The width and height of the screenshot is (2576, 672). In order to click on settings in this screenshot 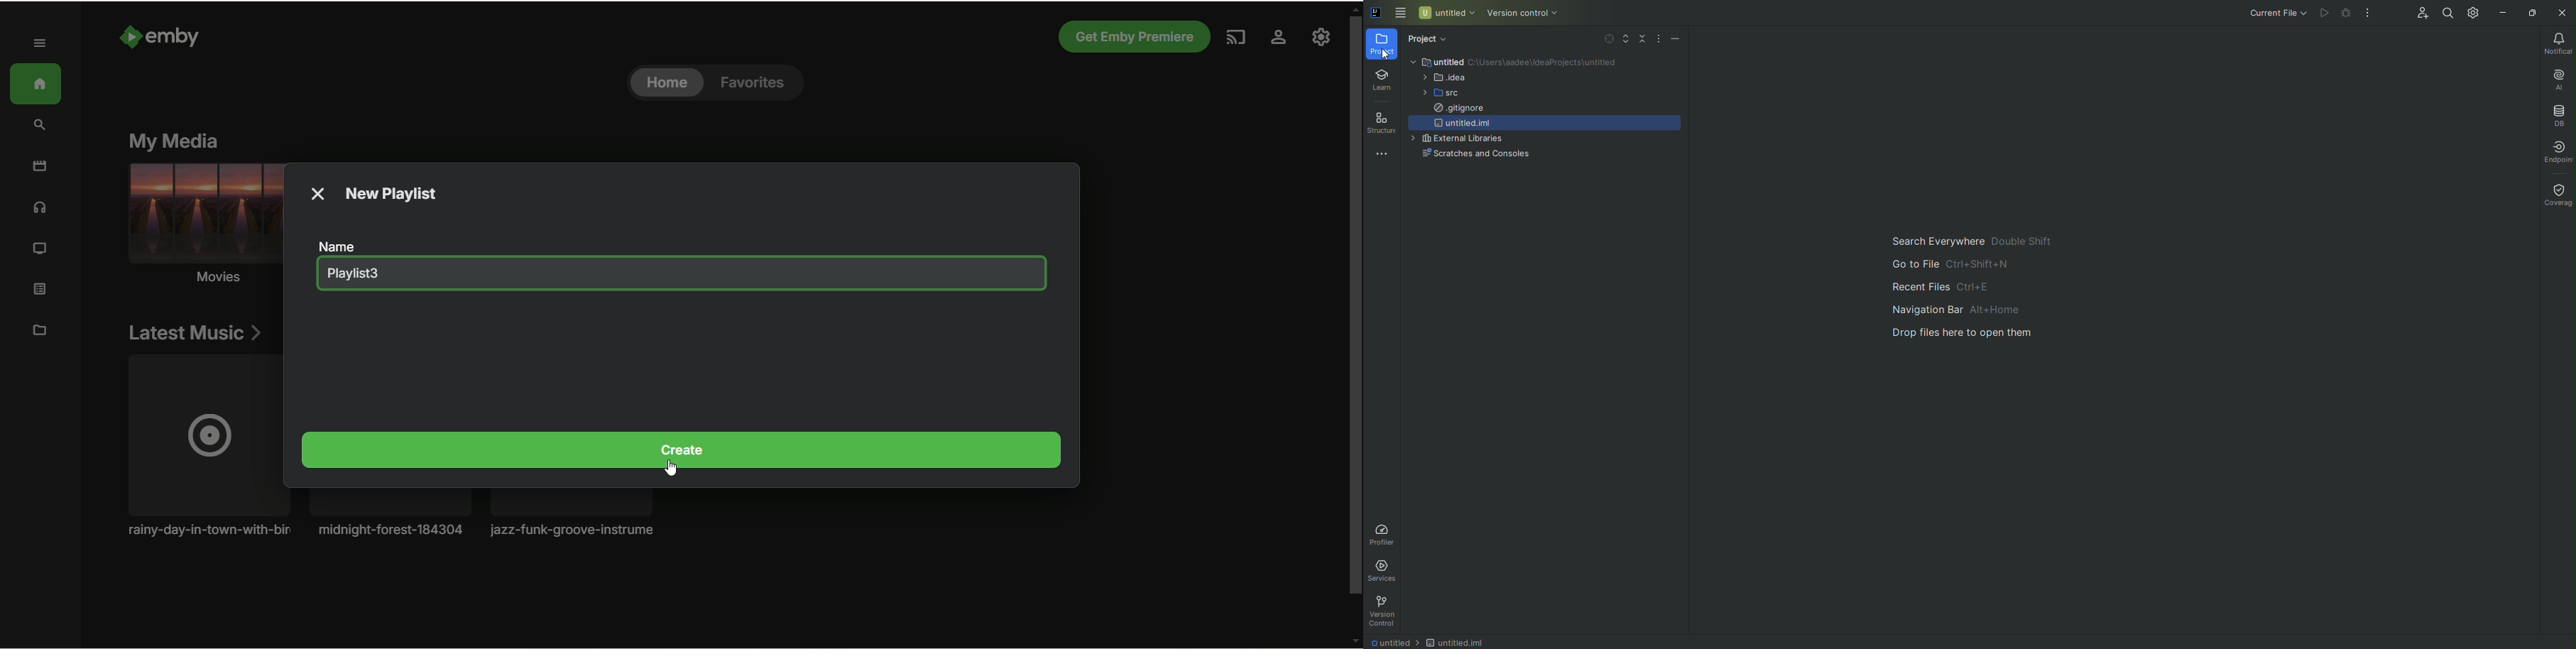, I will do `click(1277, 39)`.